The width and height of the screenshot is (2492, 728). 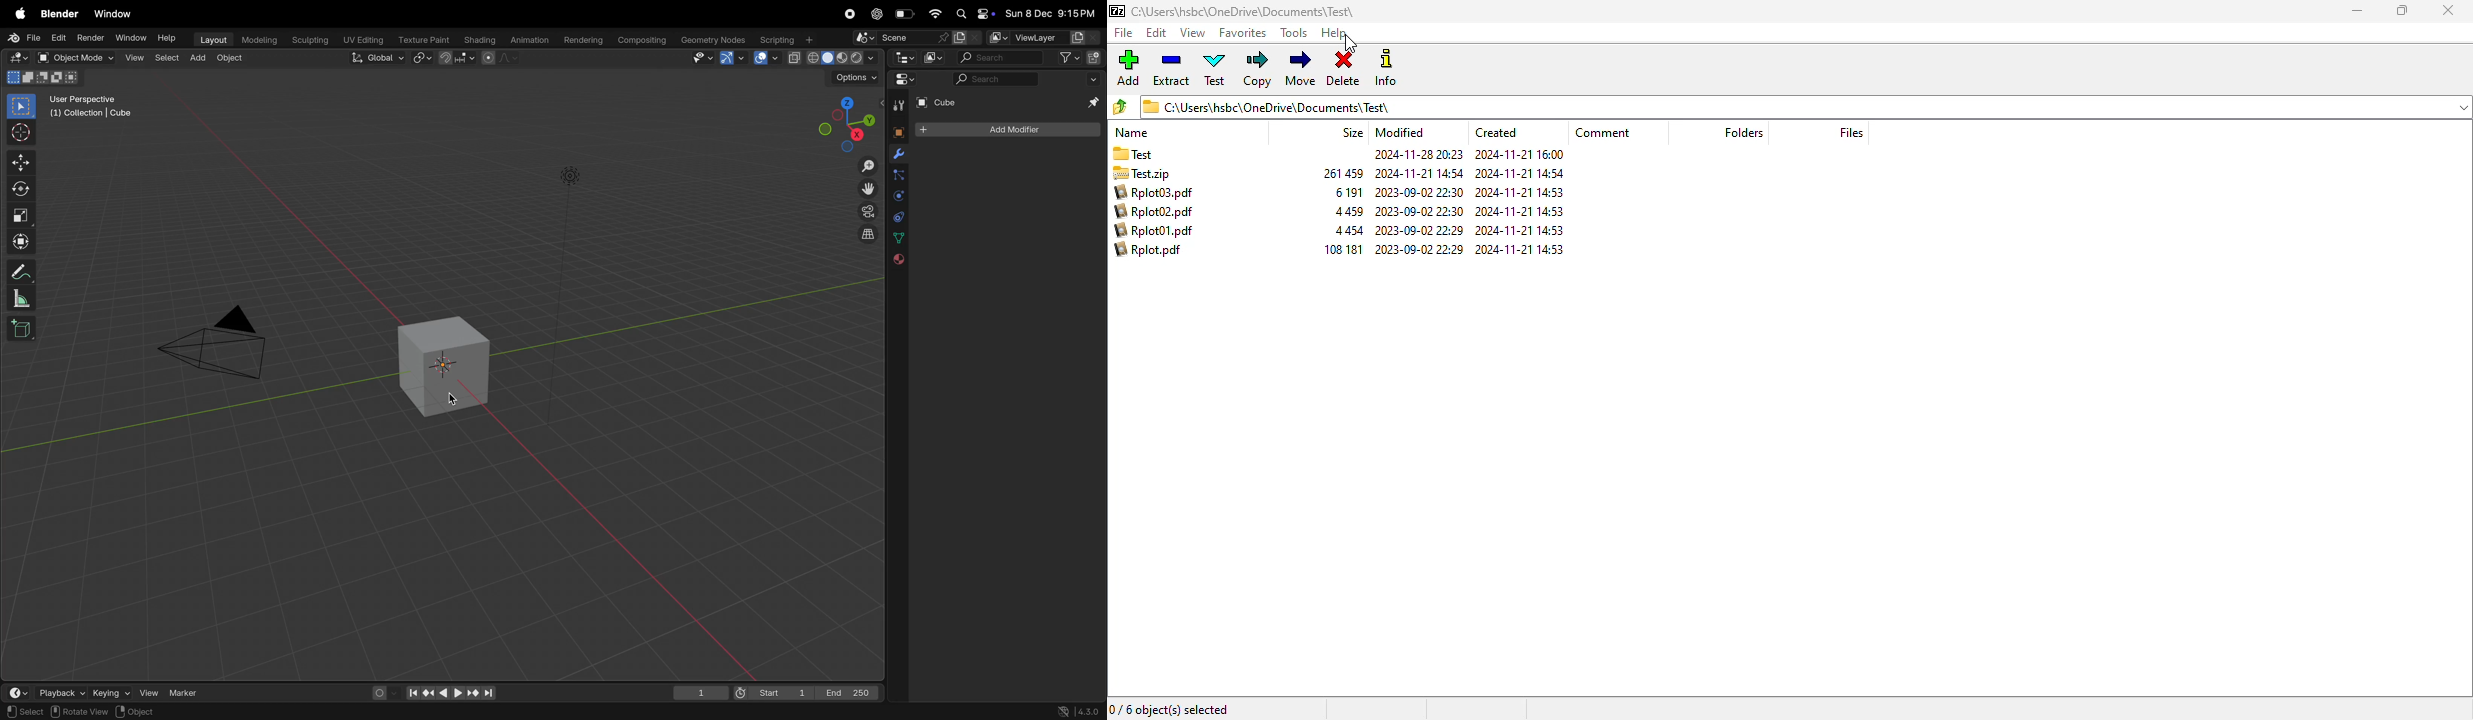 I want to click on + add modifier, so click(x=1007, y=131).